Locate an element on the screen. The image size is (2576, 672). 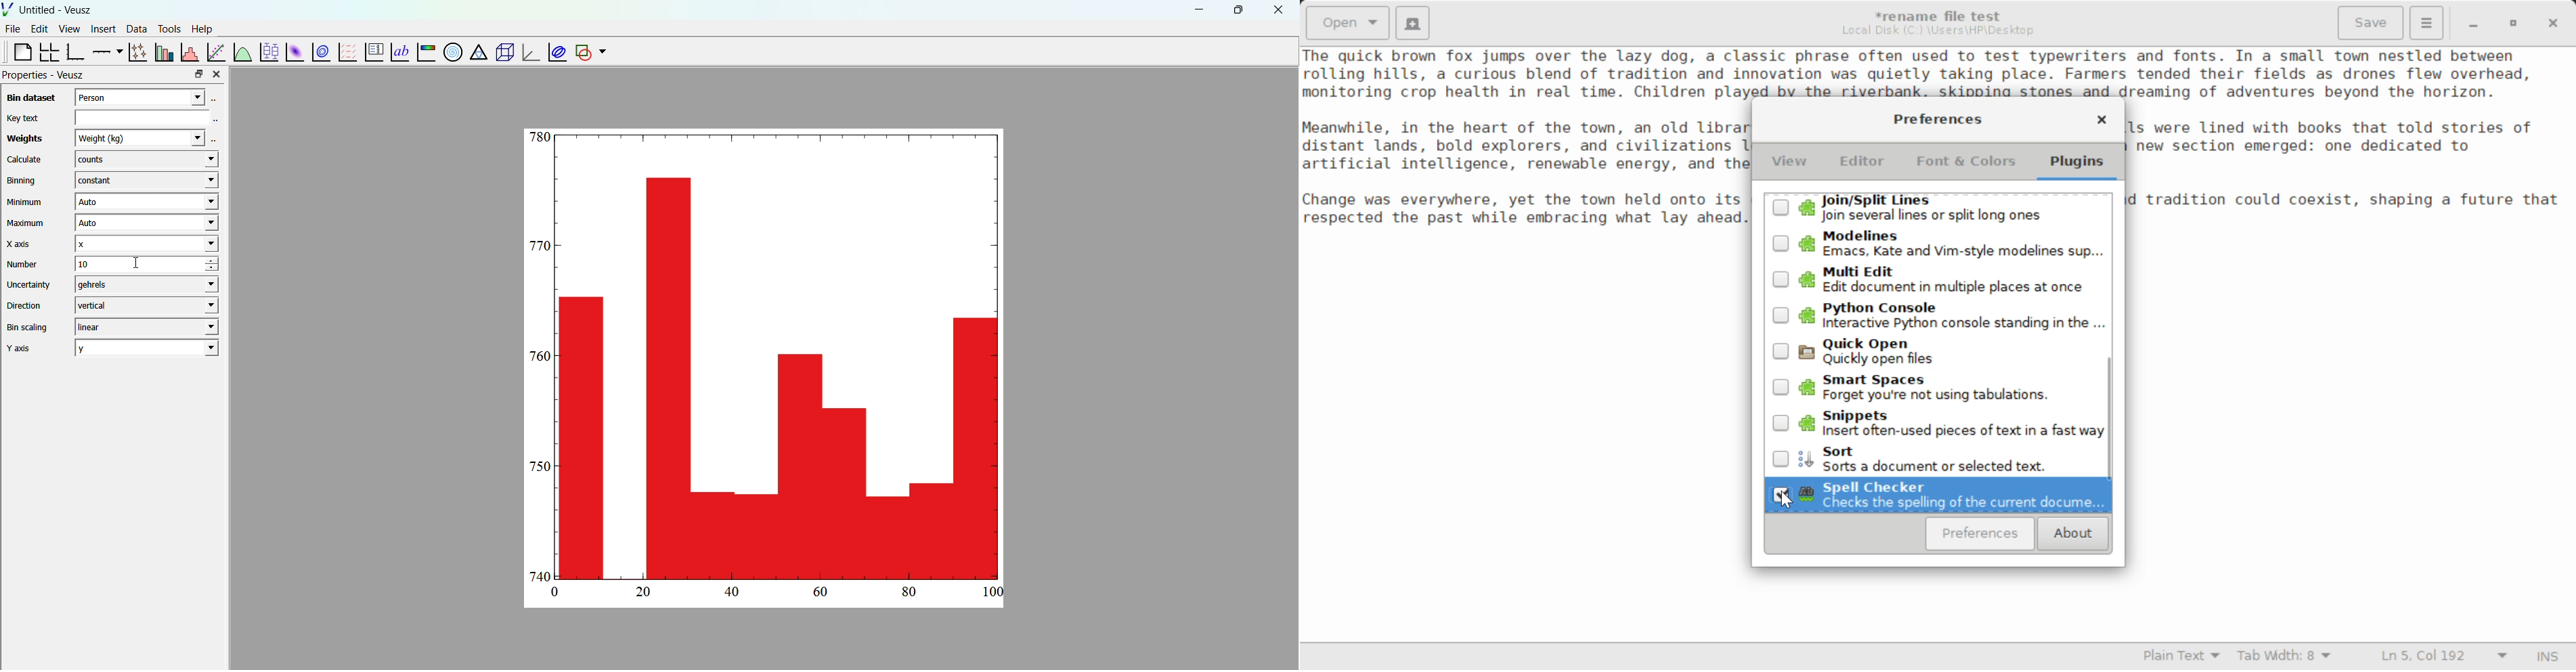
close is located at coordinates (1279, 10).